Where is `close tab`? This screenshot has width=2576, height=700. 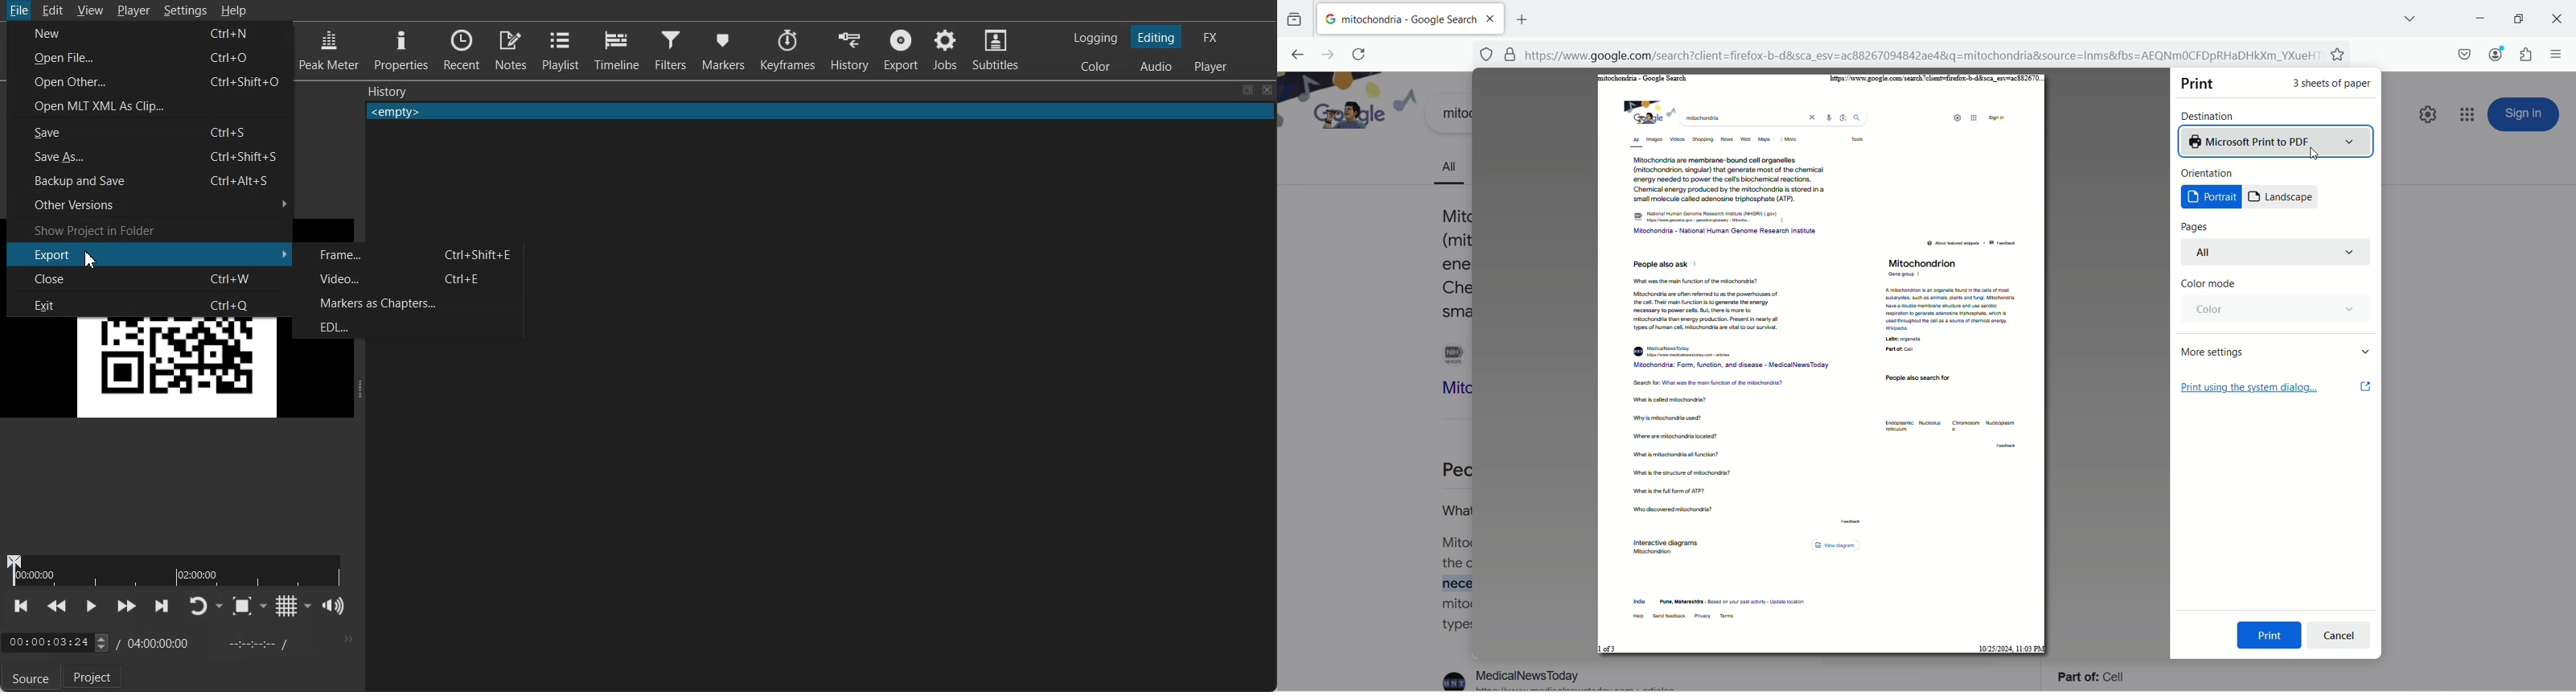 close tab is located at coordinates (1492, 18).